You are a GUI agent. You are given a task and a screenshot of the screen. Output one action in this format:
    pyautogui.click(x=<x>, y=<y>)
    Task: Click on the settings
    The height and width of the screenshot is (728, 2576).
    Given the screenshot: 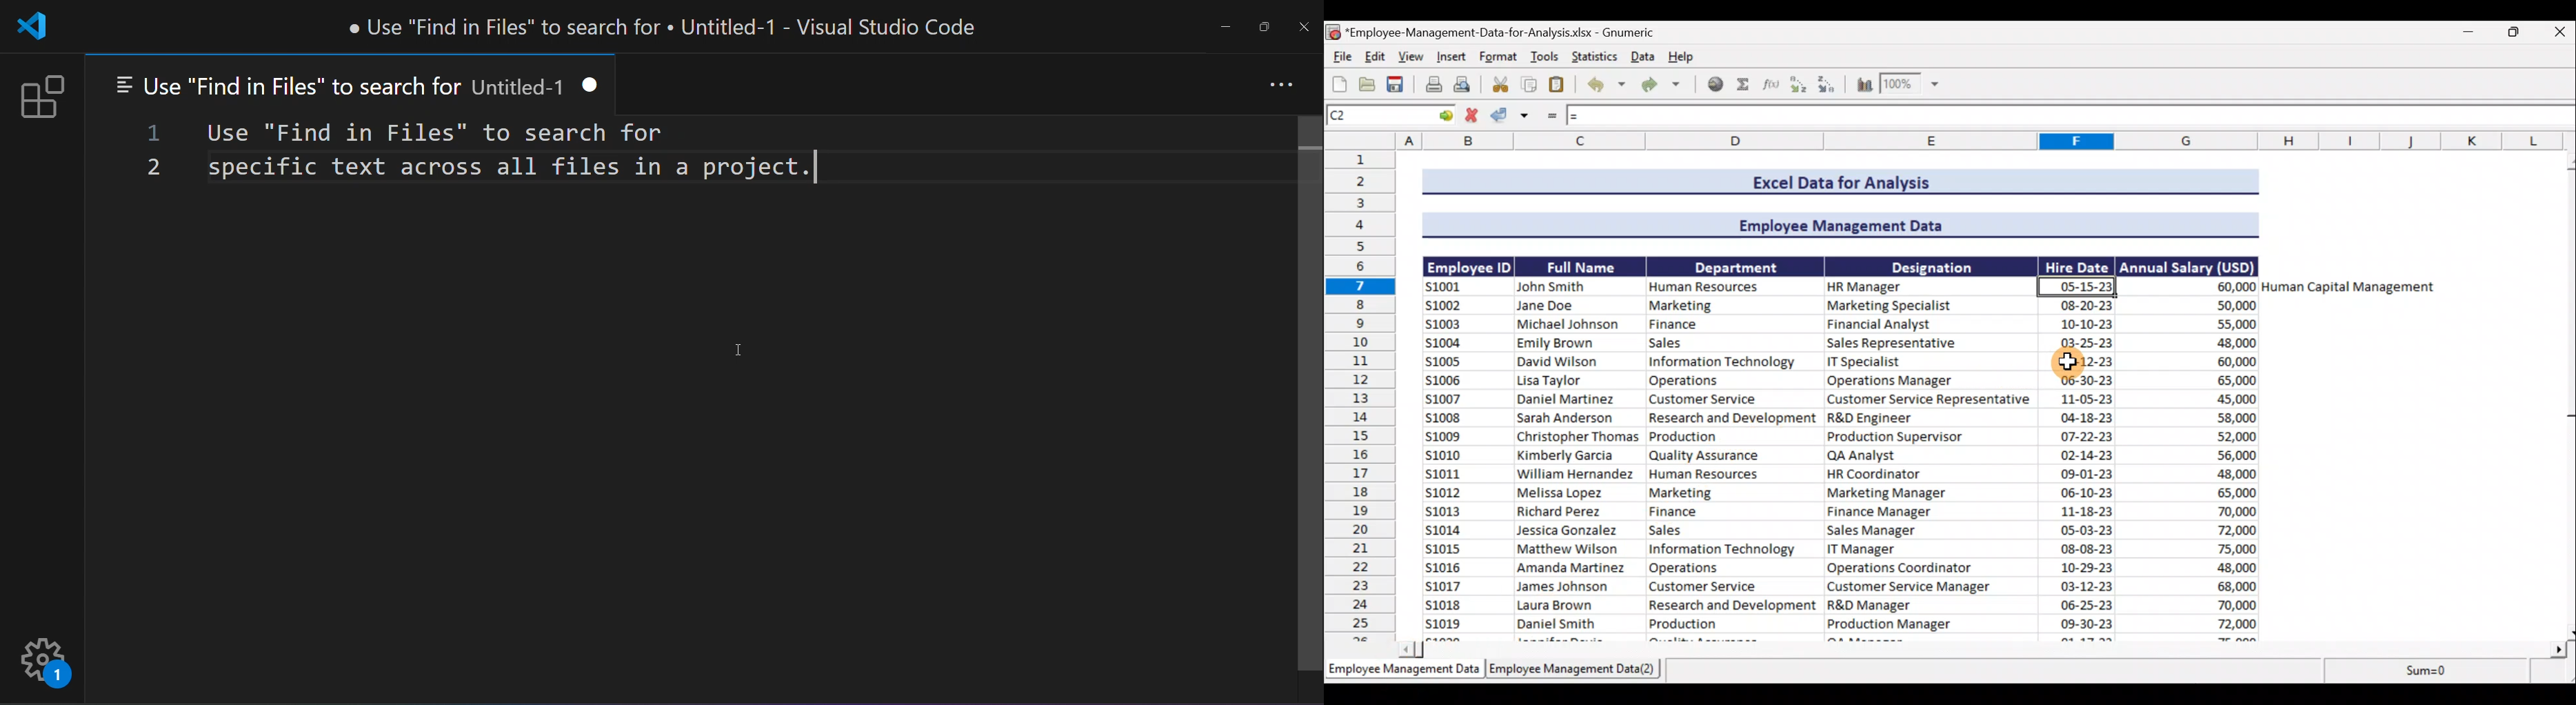 What is the action you would take?
    pyautogui.click(x=42, y=663)
    